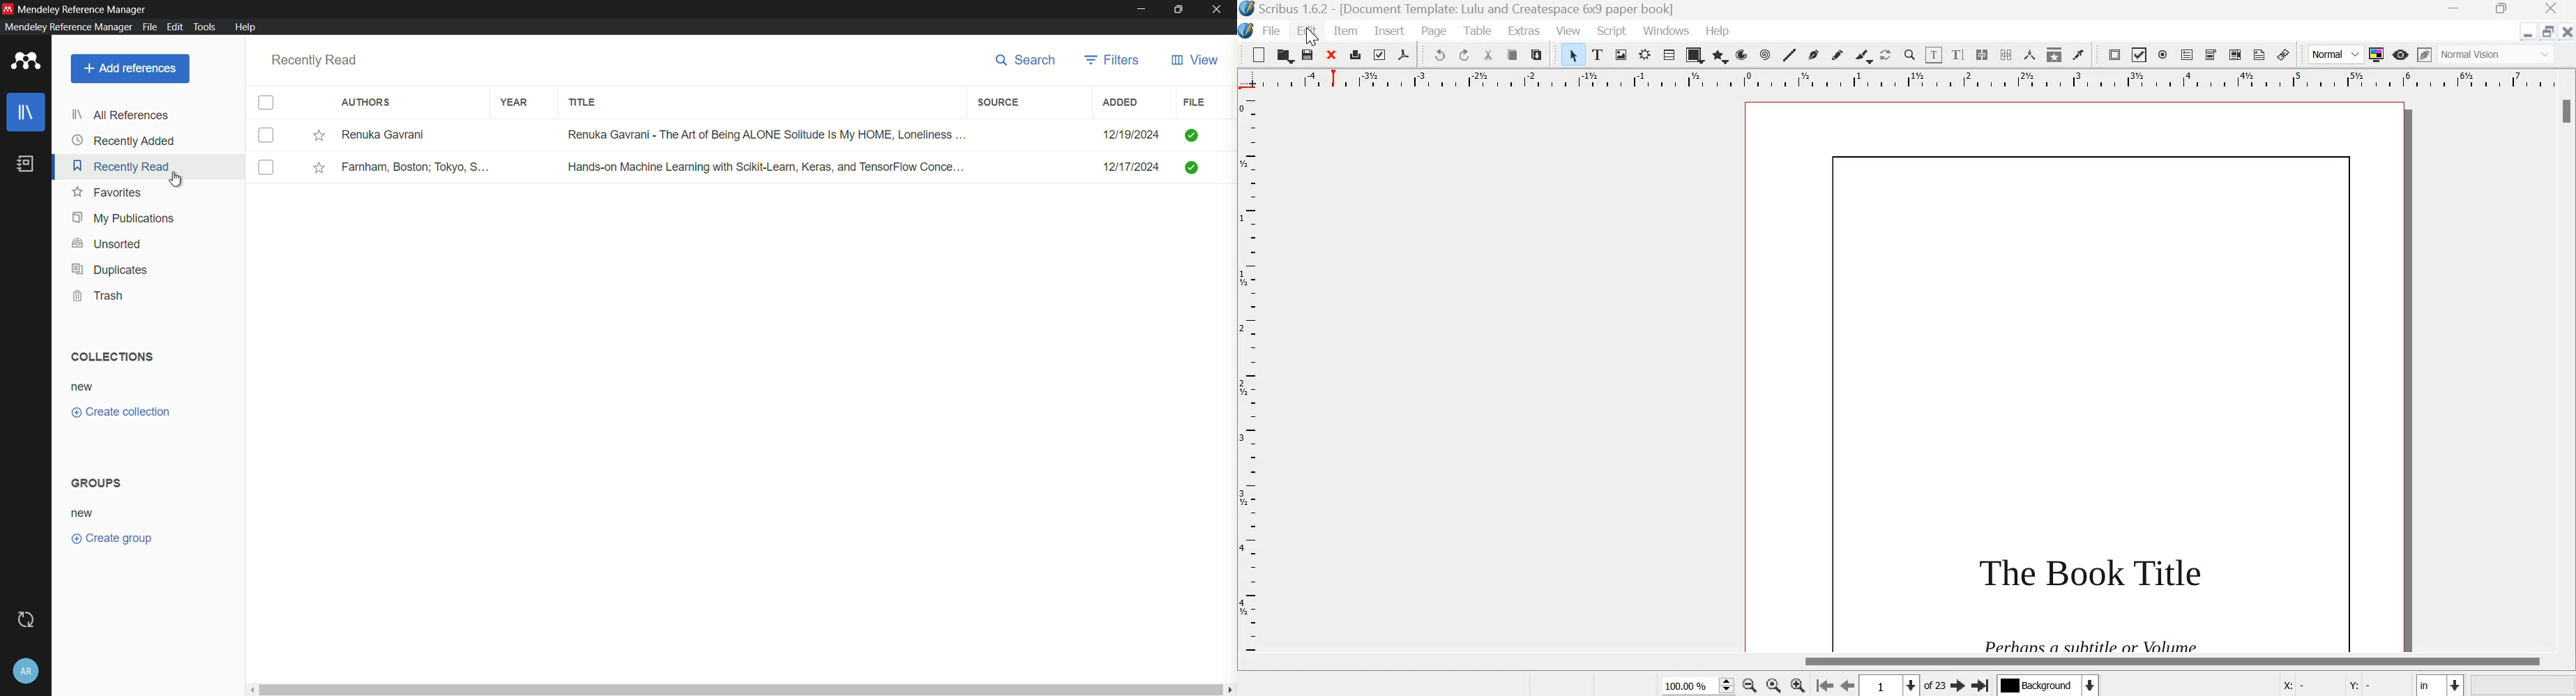 This screenshot has height=700, width=2576. What do you see at coordinates (119, 115) in the screenshot?
I see `all references` at bounding box center [119, 115].